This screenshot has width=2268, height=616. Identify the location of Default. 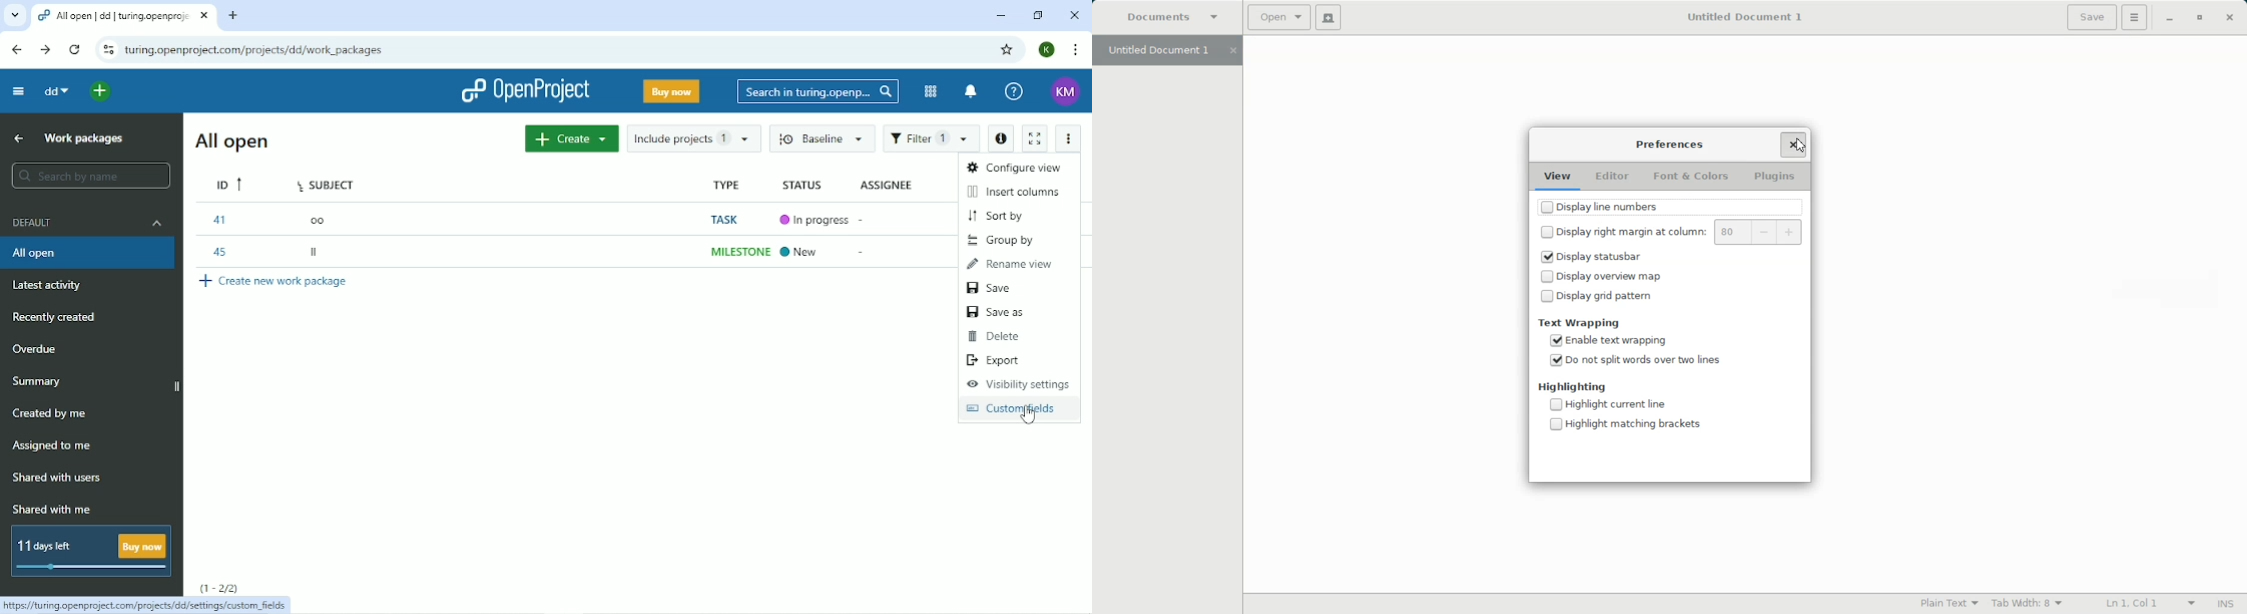
(88, 223).